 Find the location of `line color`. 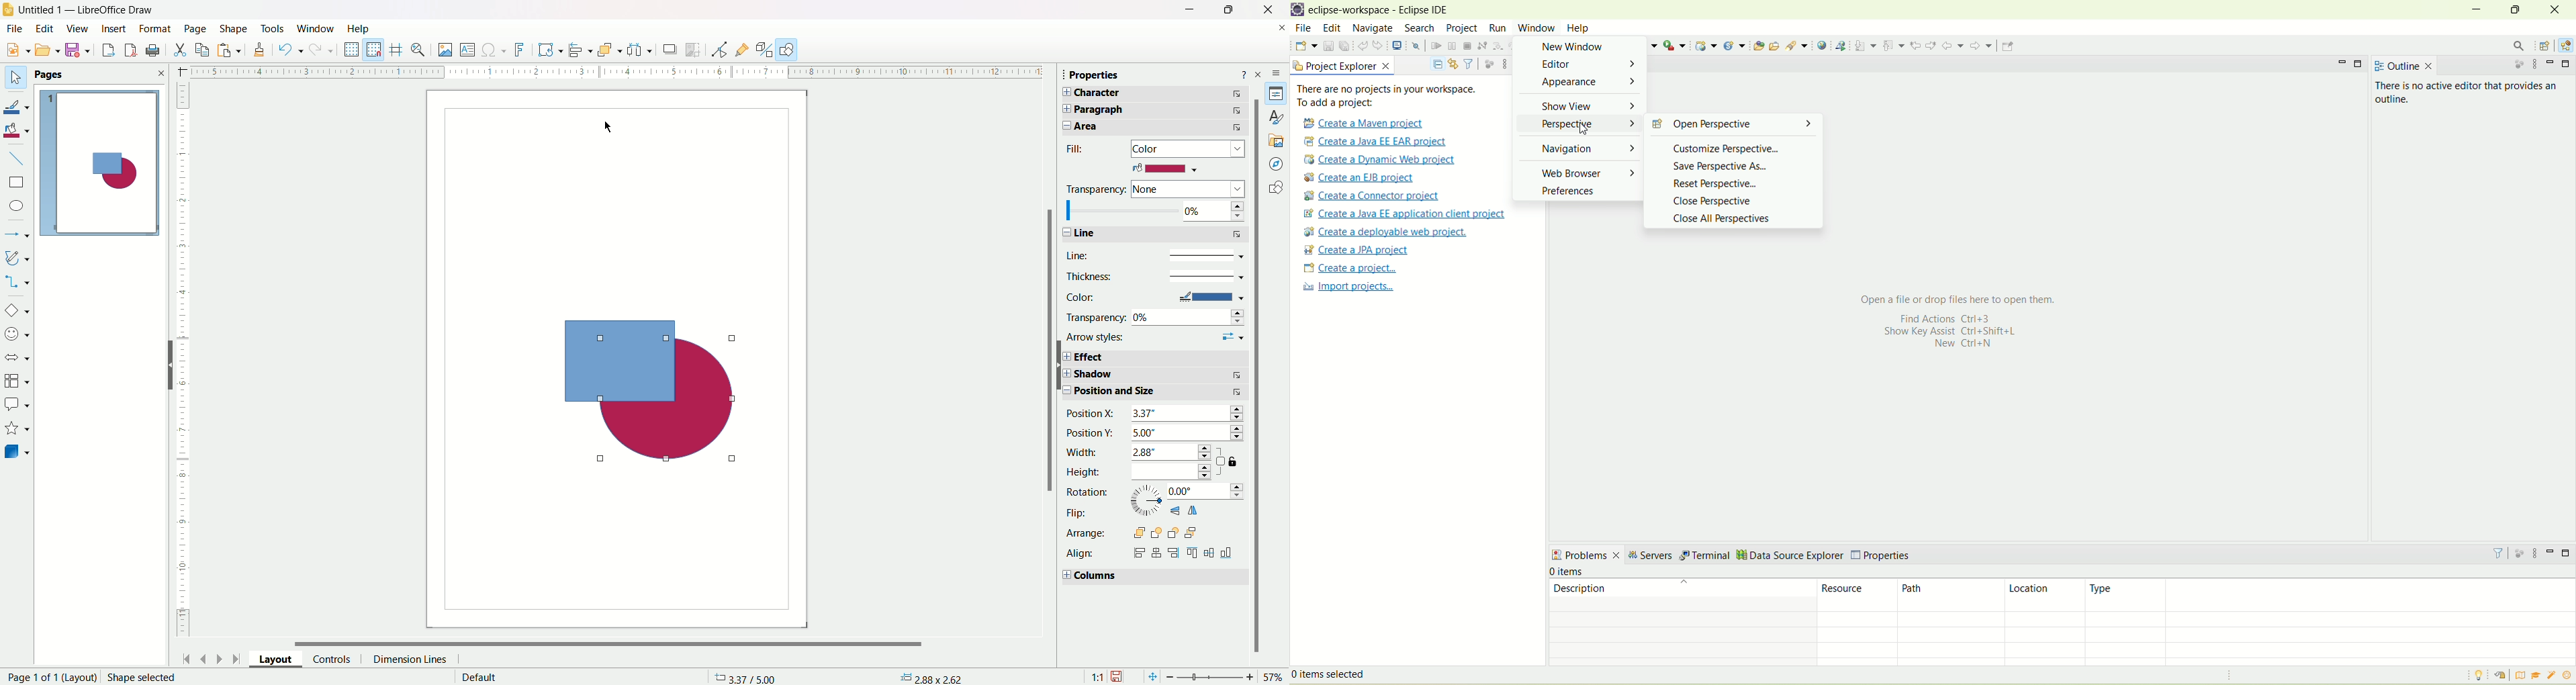

line color is located at coordinates (20, 103).